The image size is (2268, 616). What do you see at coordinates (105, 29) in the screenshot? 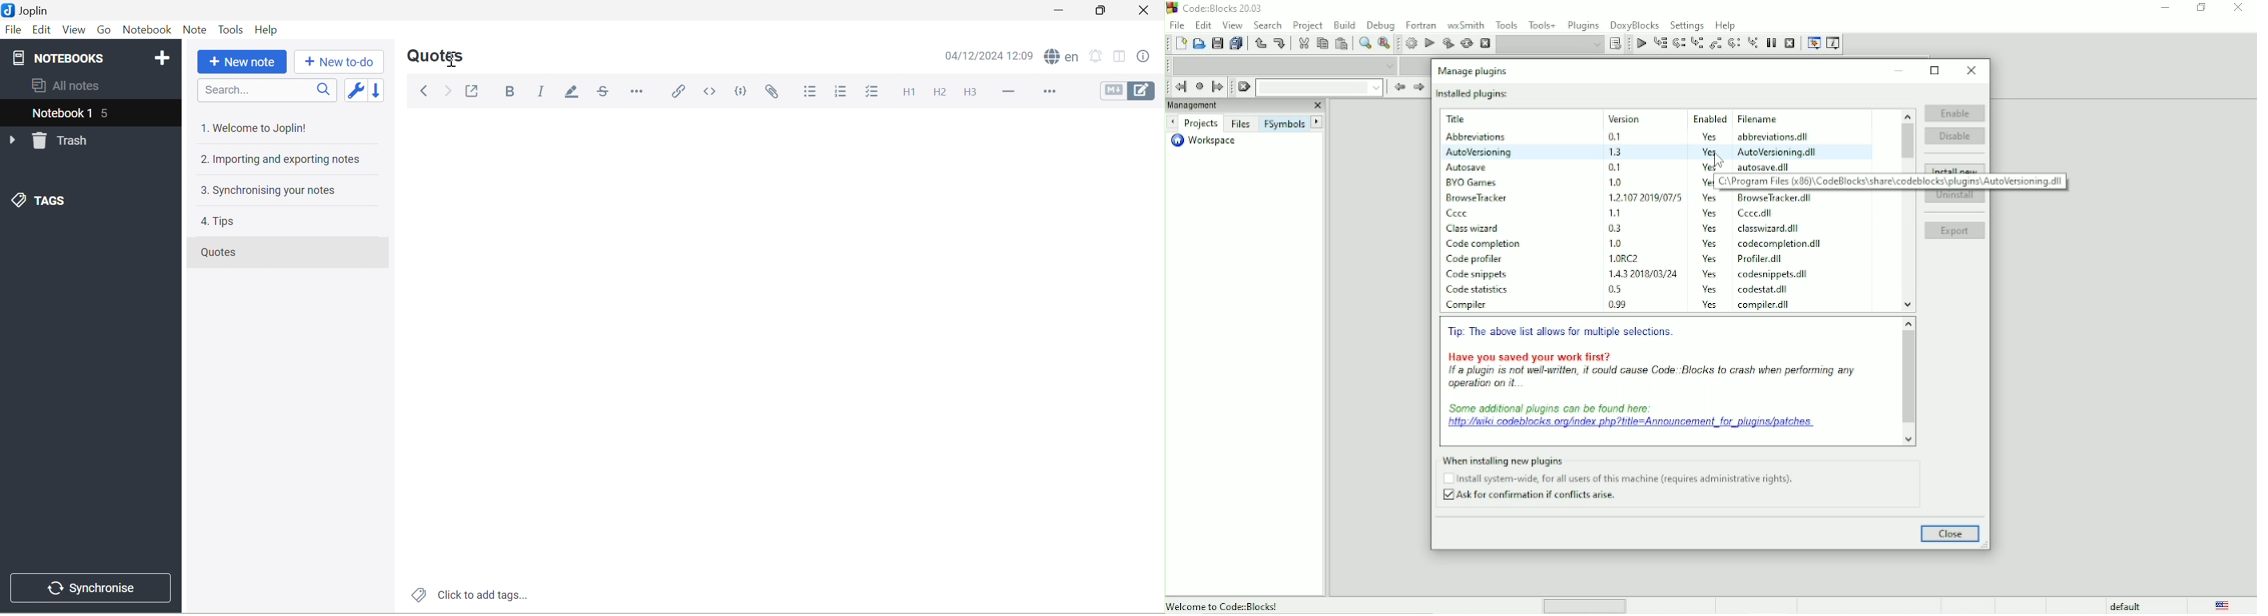
I see `Go` at bounding box center [105, 29].